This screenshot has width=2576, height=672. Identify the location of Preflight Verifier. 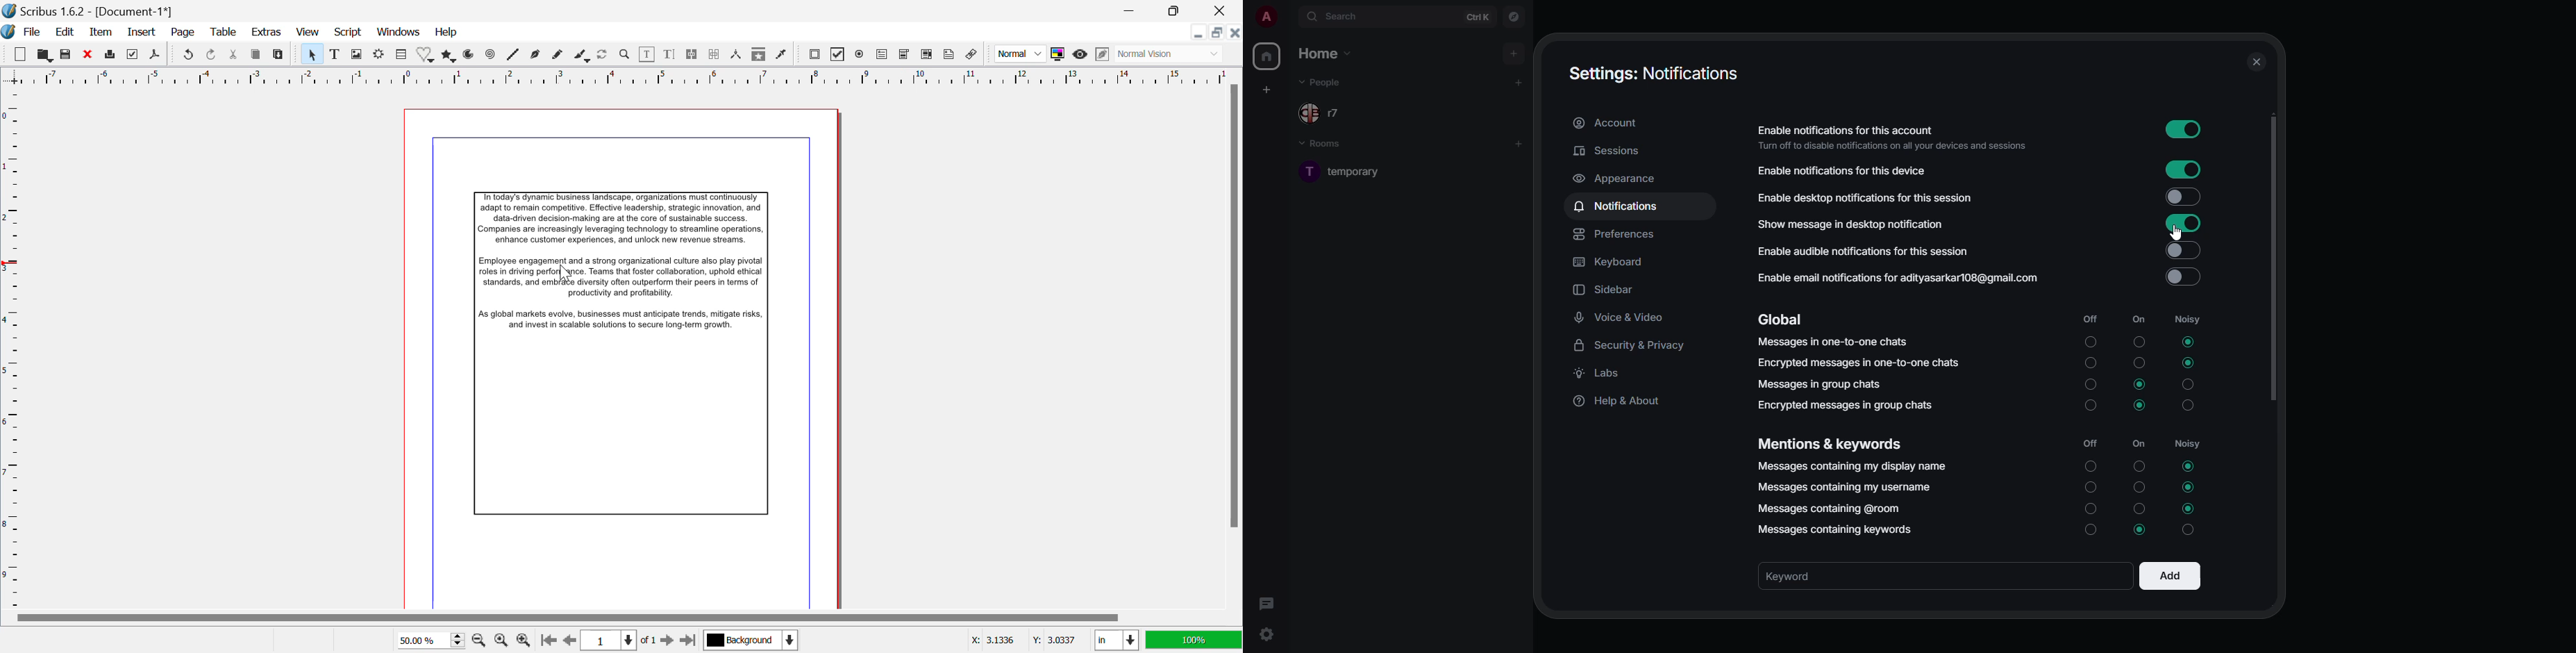
(135, 54).